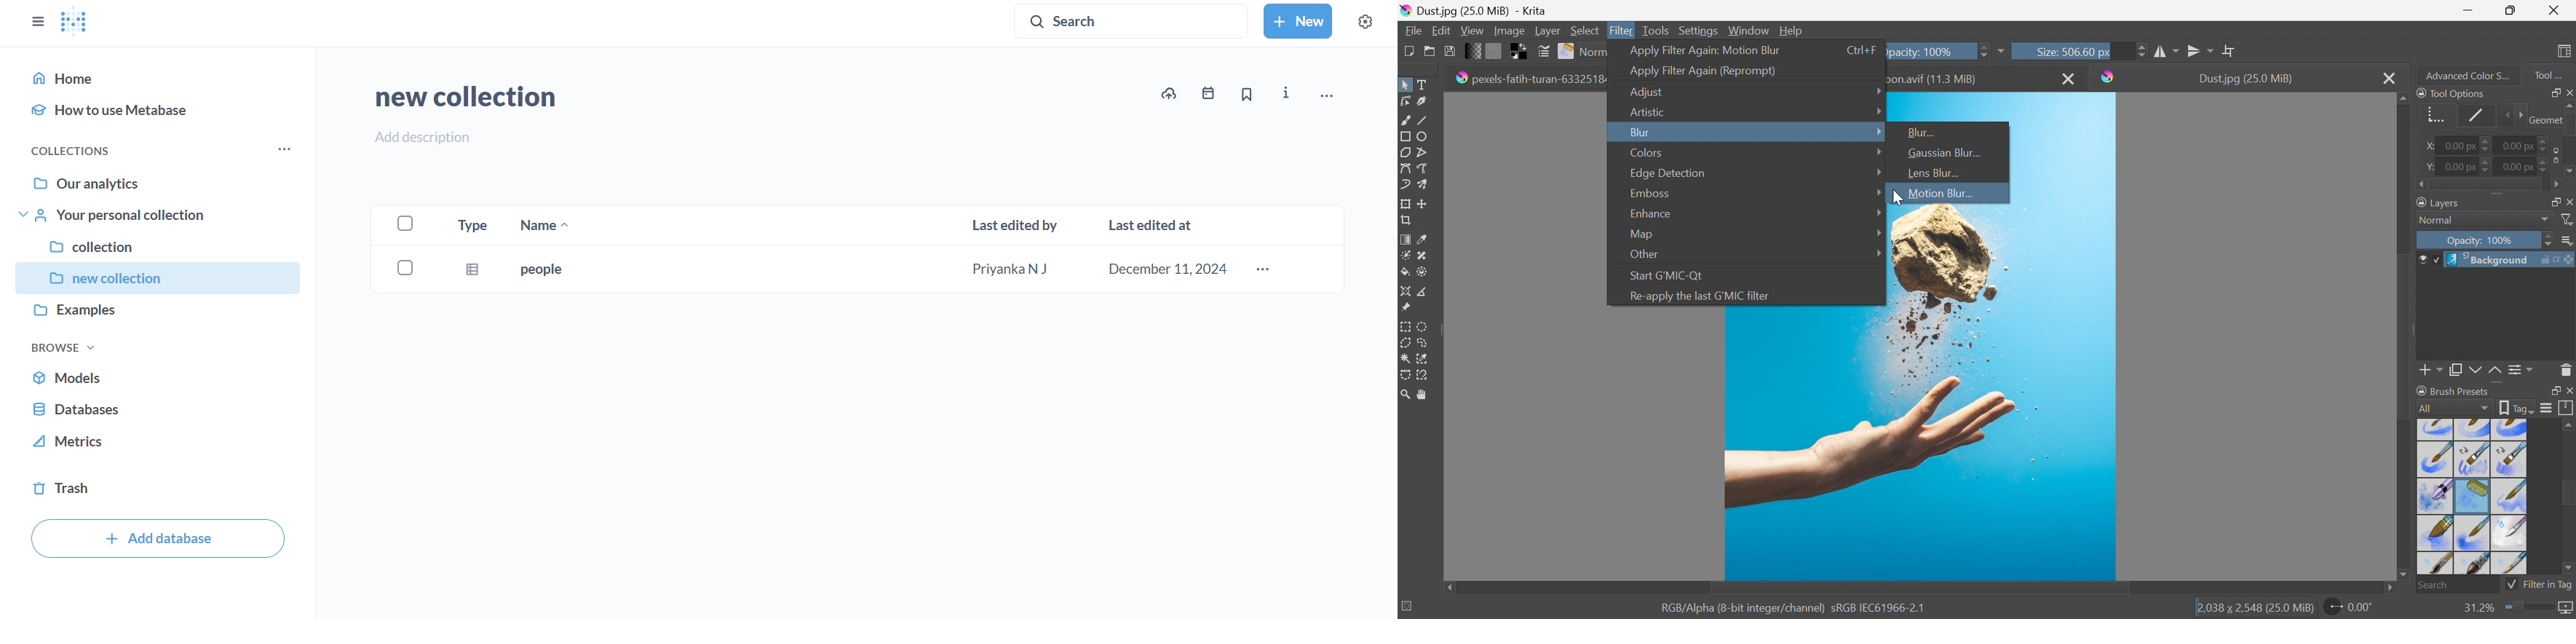  I want to click on Adjust, so click(1650, 92).